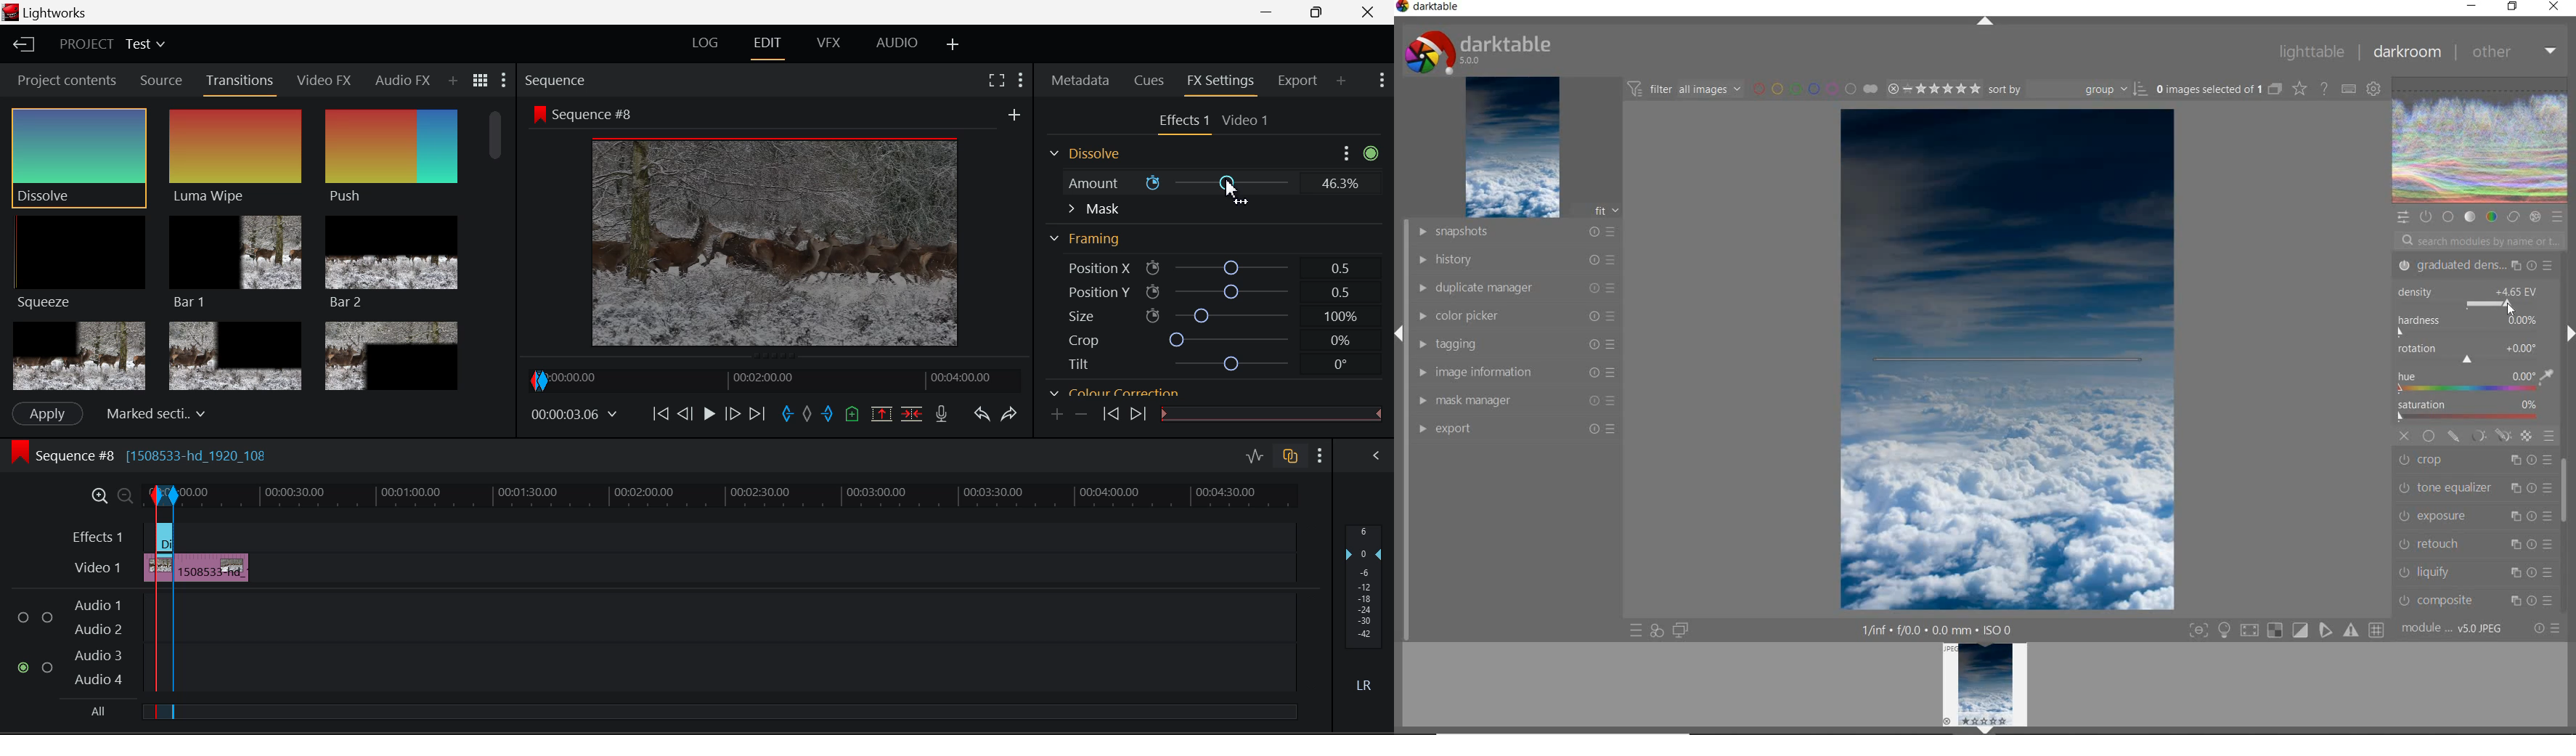 This screenshot has width=2576, height=756. What do you see at coordinates (1021, 80) in the screenshot?
I see `Show Settings` at bounding box center [1021, 80].